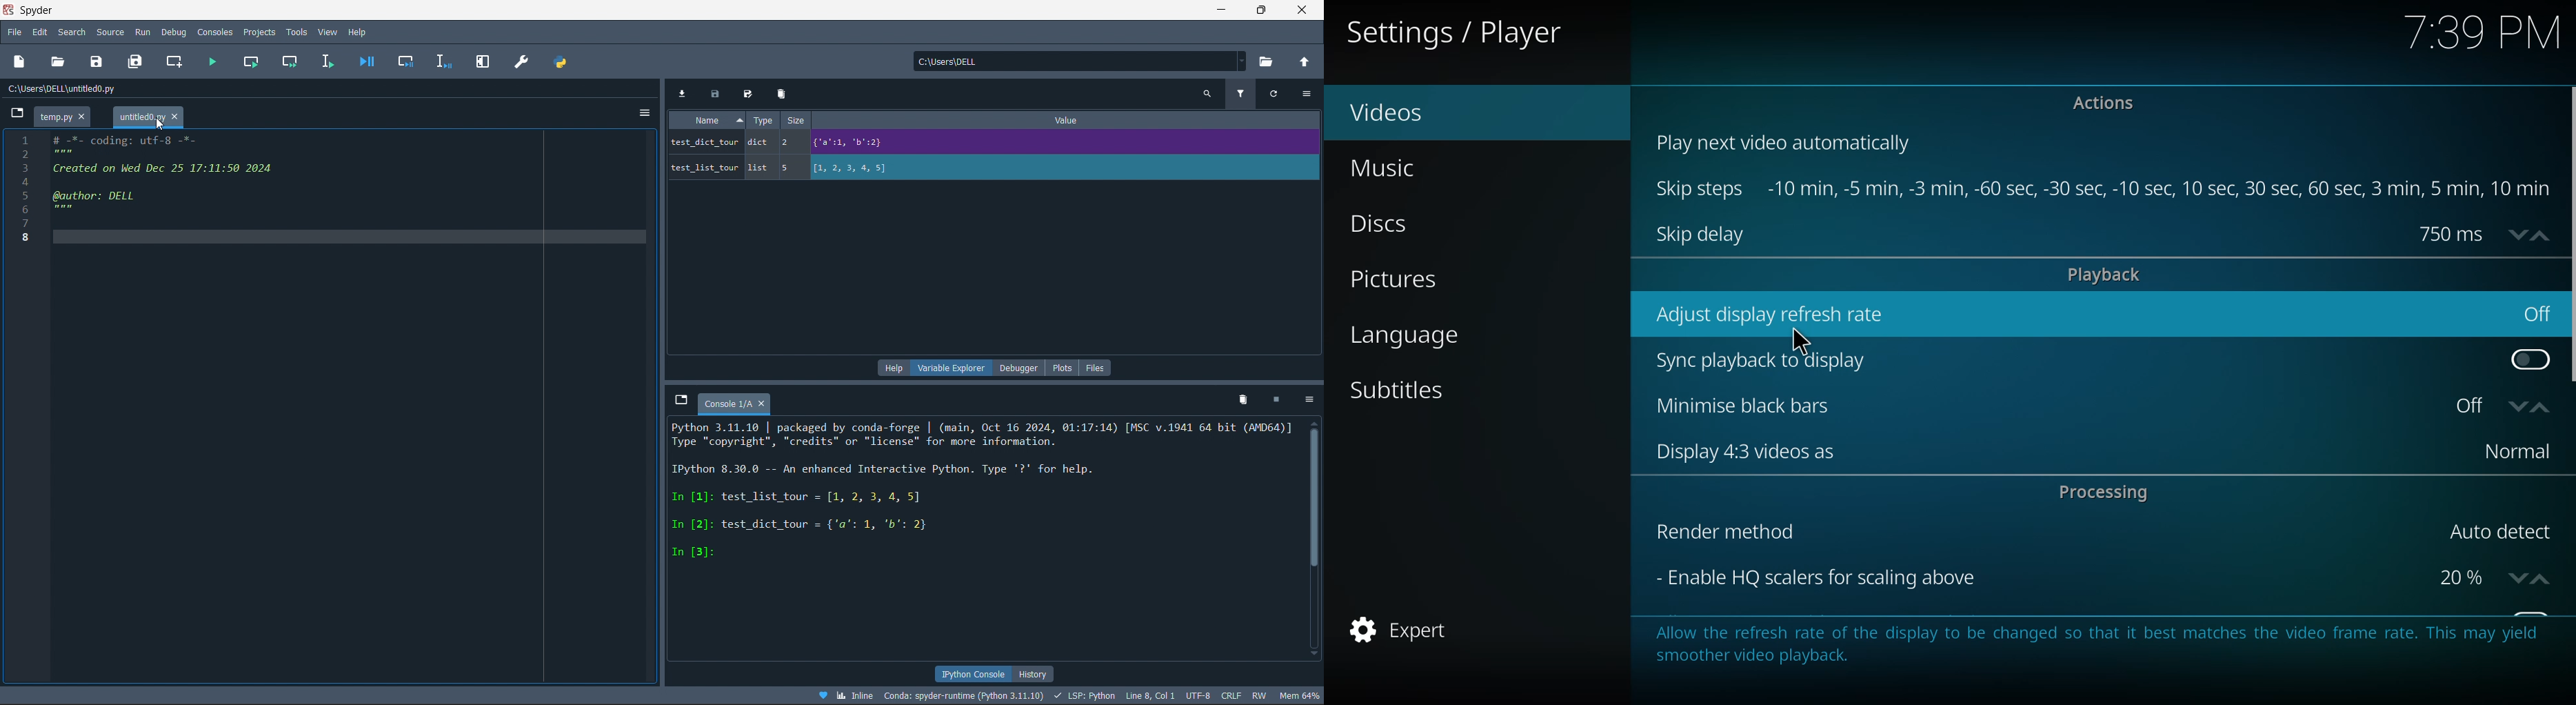 The image size is (2576, 728). What do you see at coordinates (1310, 94) in the screenshot?
I see `options` at bounding box center [1310, 94].